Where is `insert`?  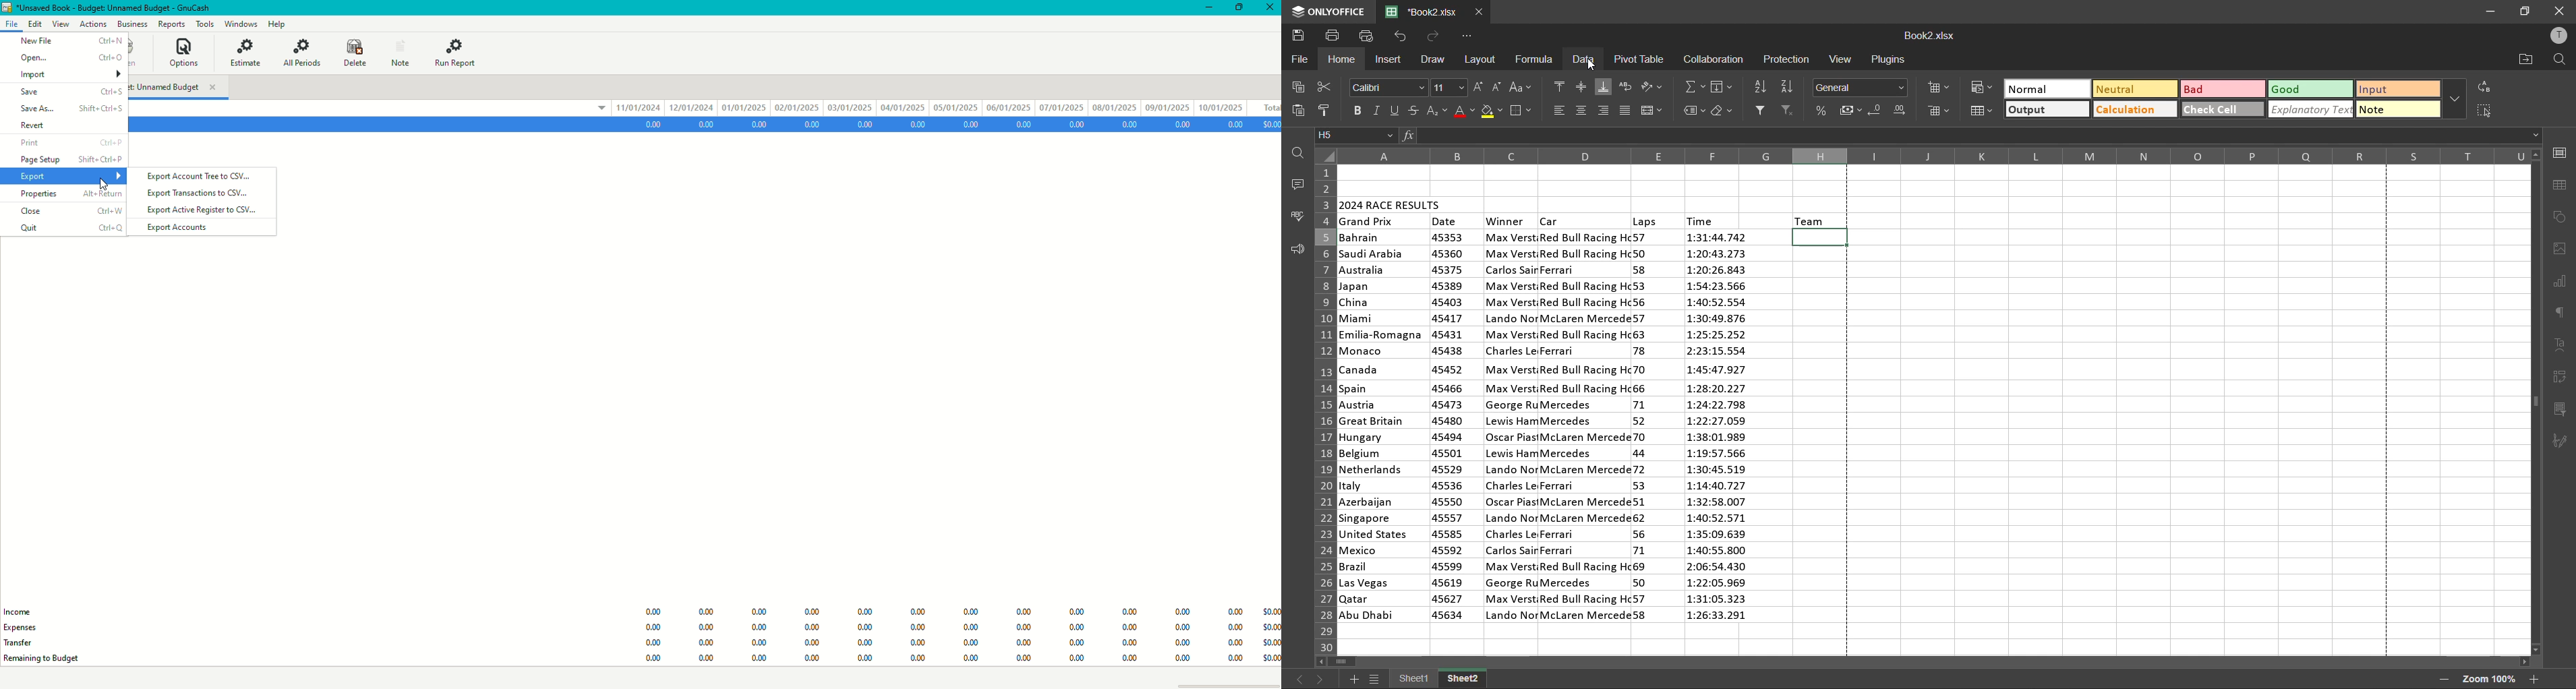 insert is located at coordinates (1391, 59).